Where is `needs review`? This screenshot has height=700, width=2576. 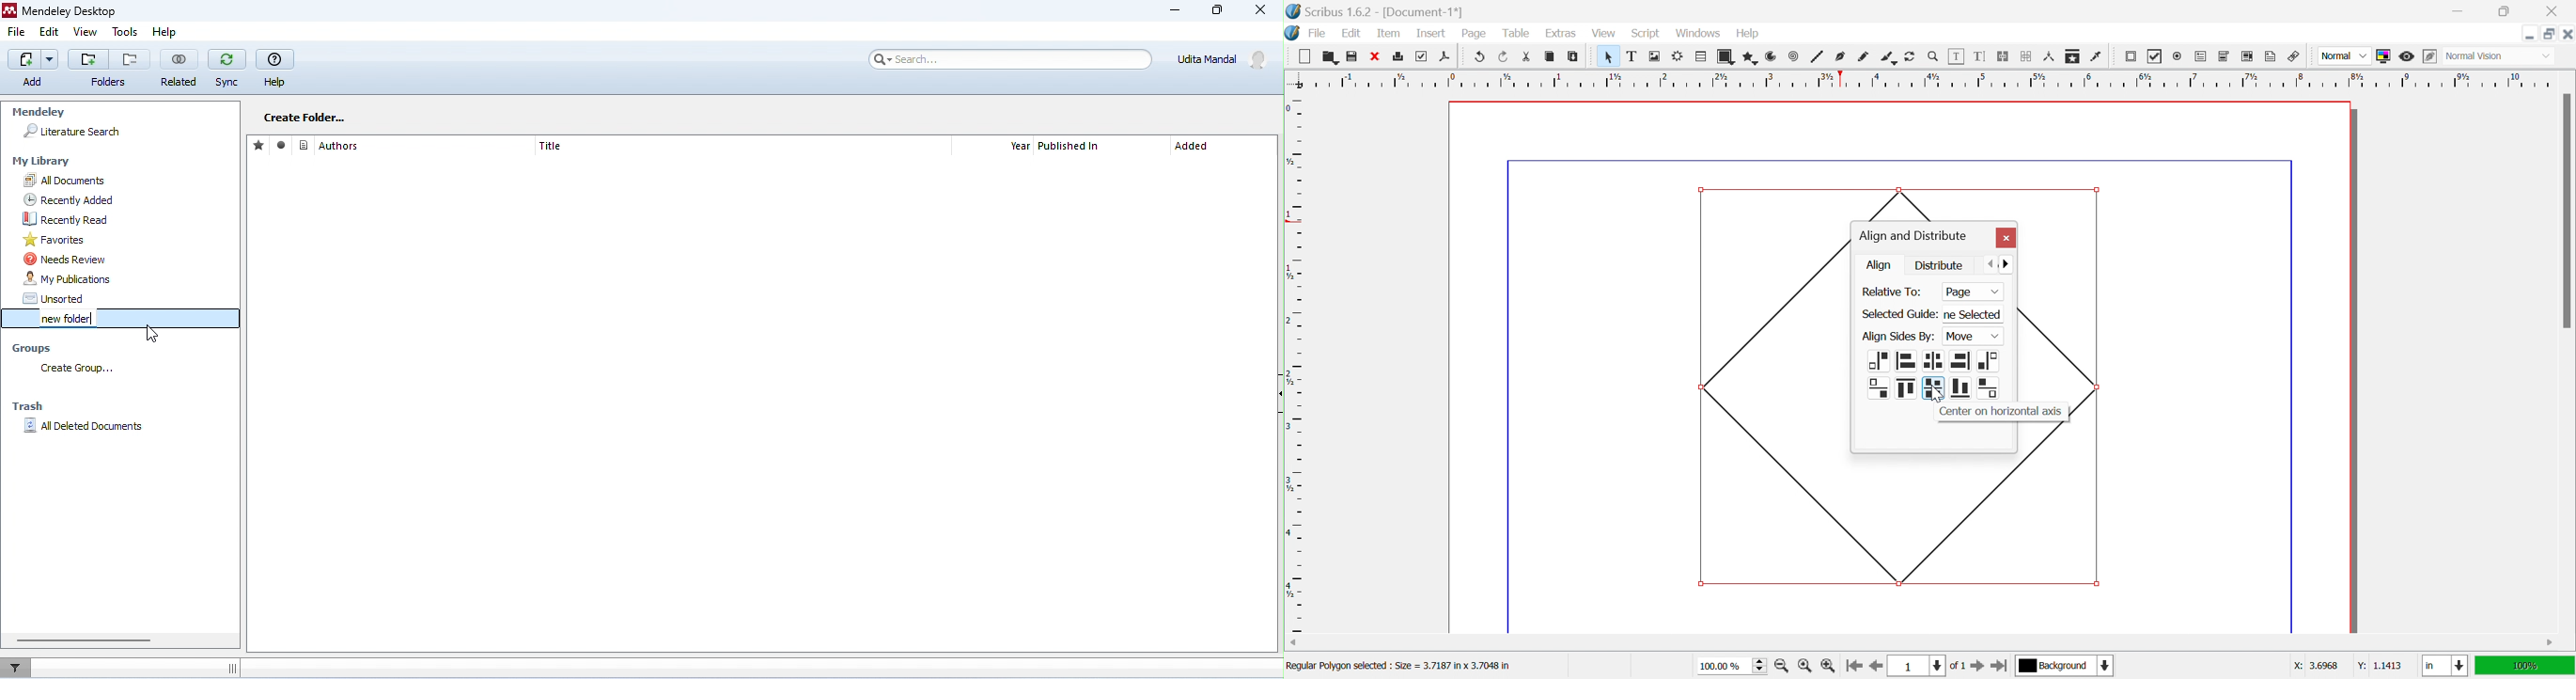
needs review is located at coordinates (130, 259).